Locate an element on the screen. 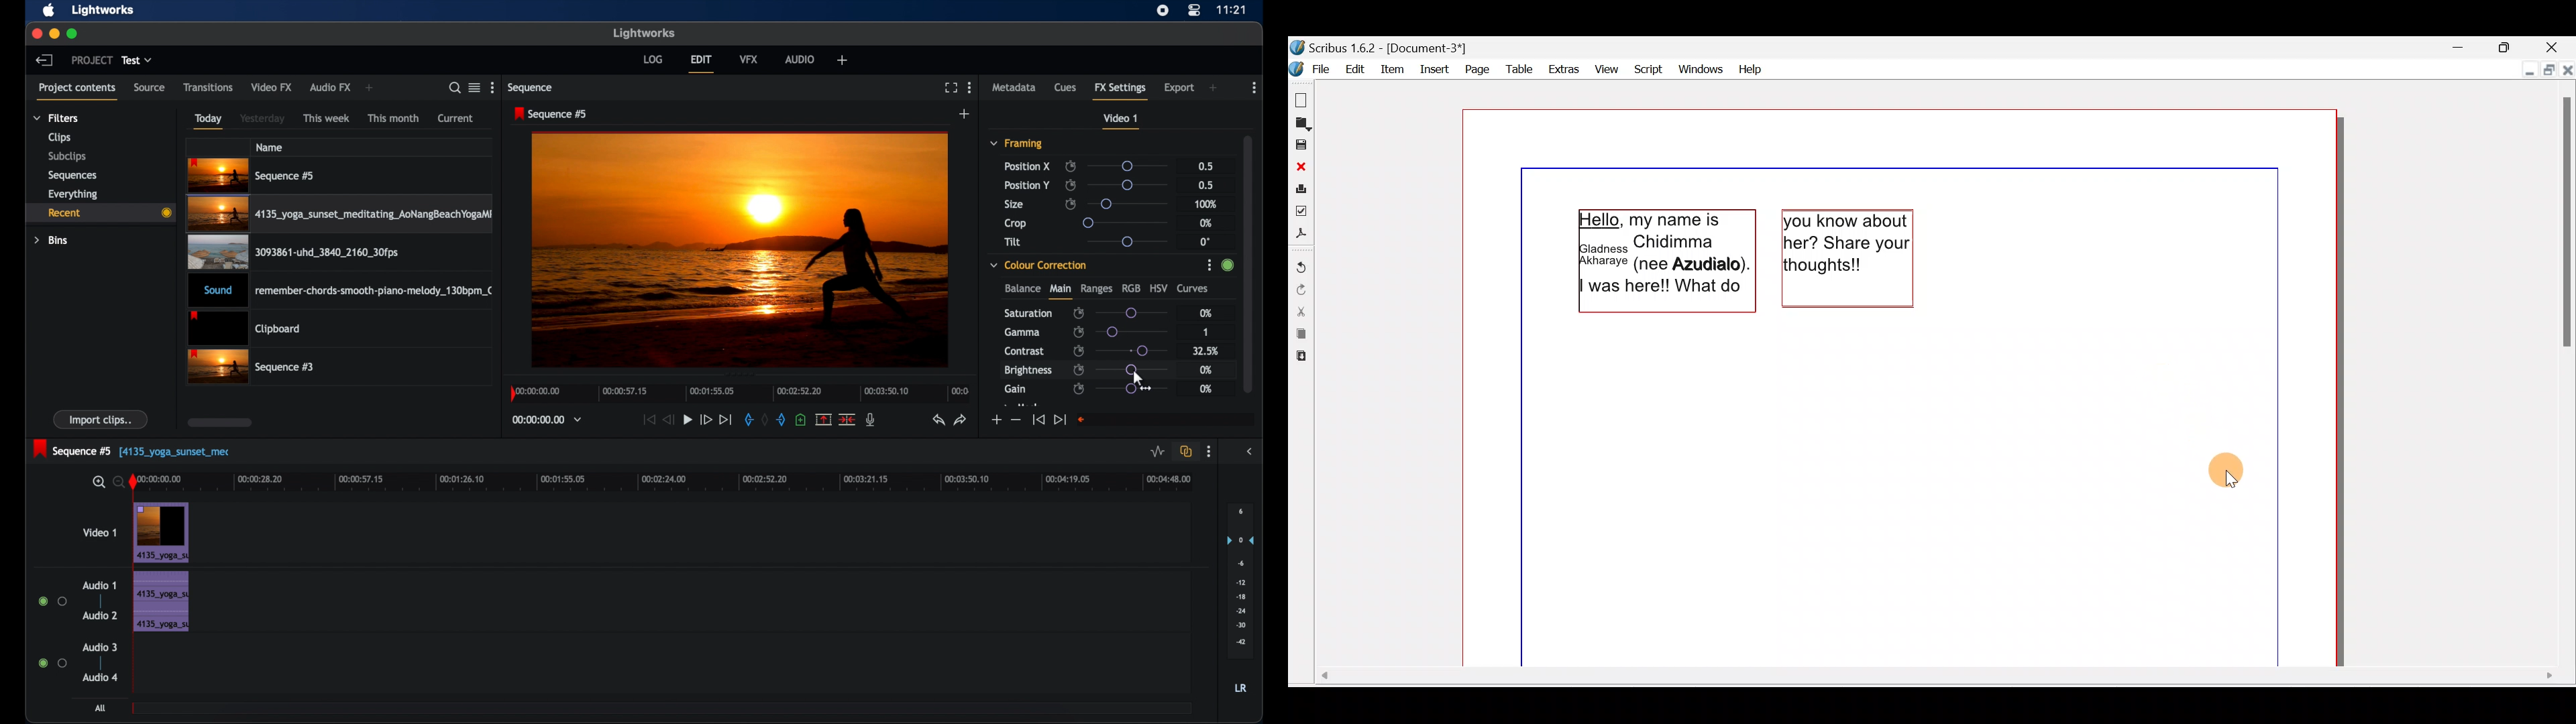  rgb is located at coordinates (1131, 287).